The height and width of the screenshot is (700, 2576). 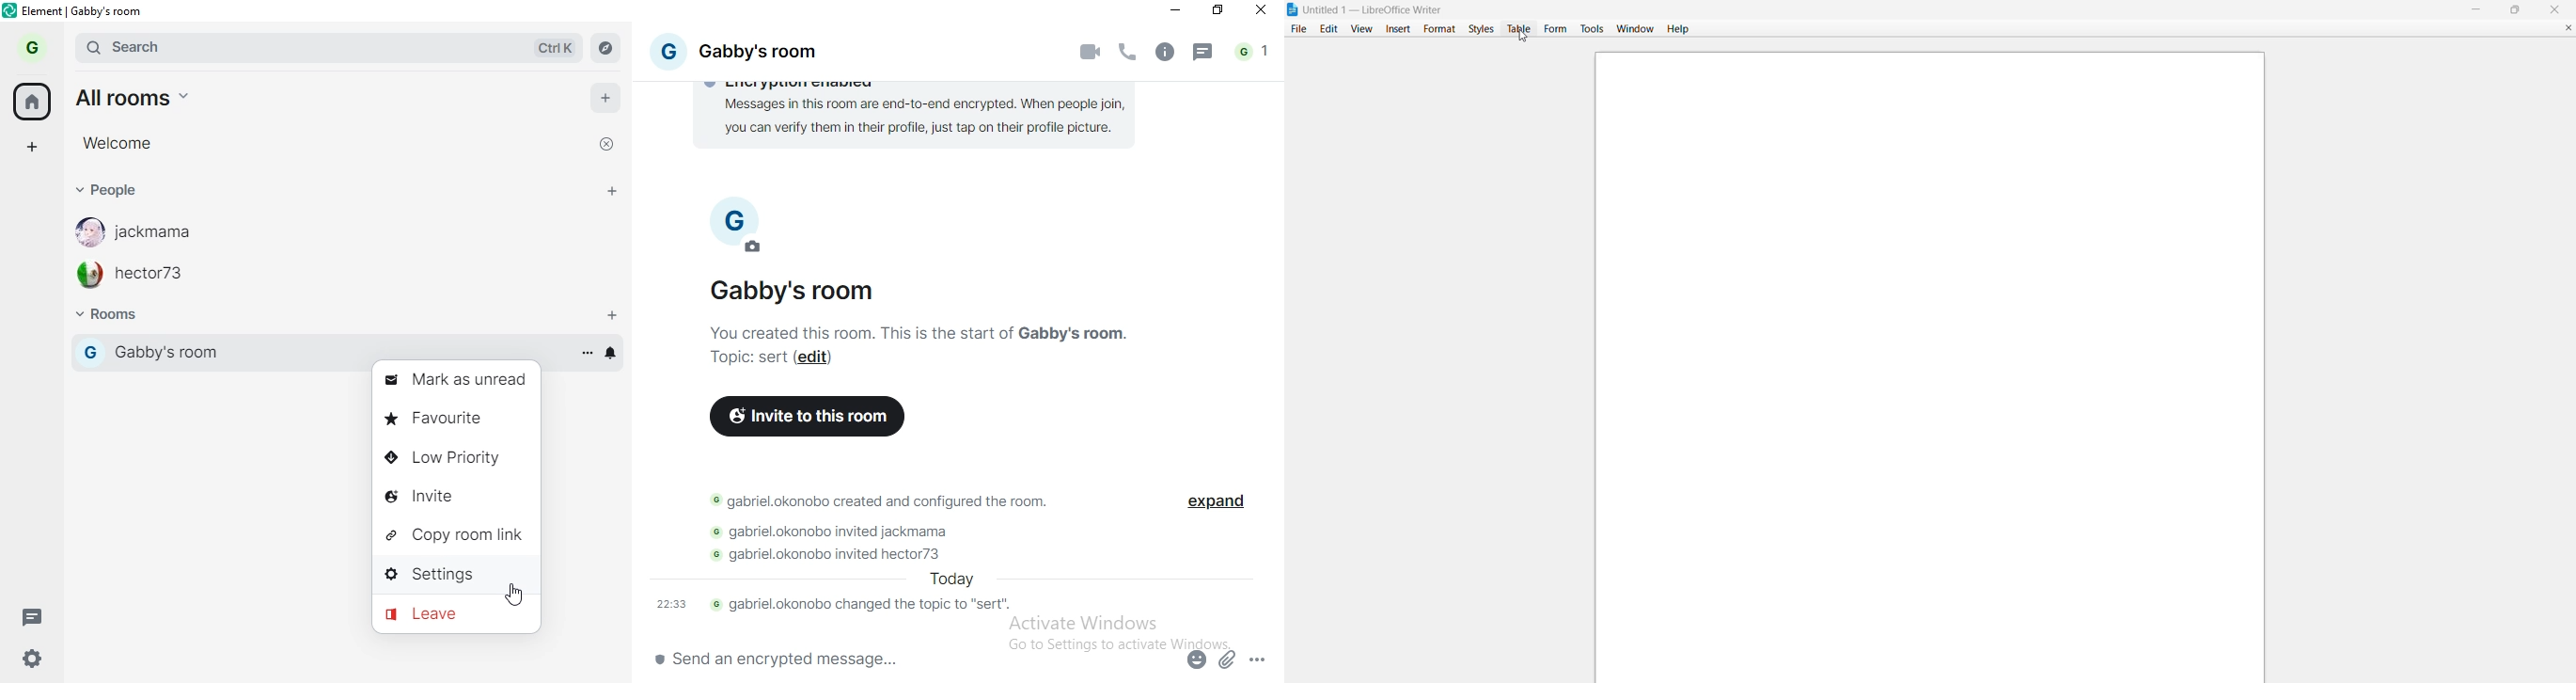 I want to click on text 3, so click(x=882, y=501).